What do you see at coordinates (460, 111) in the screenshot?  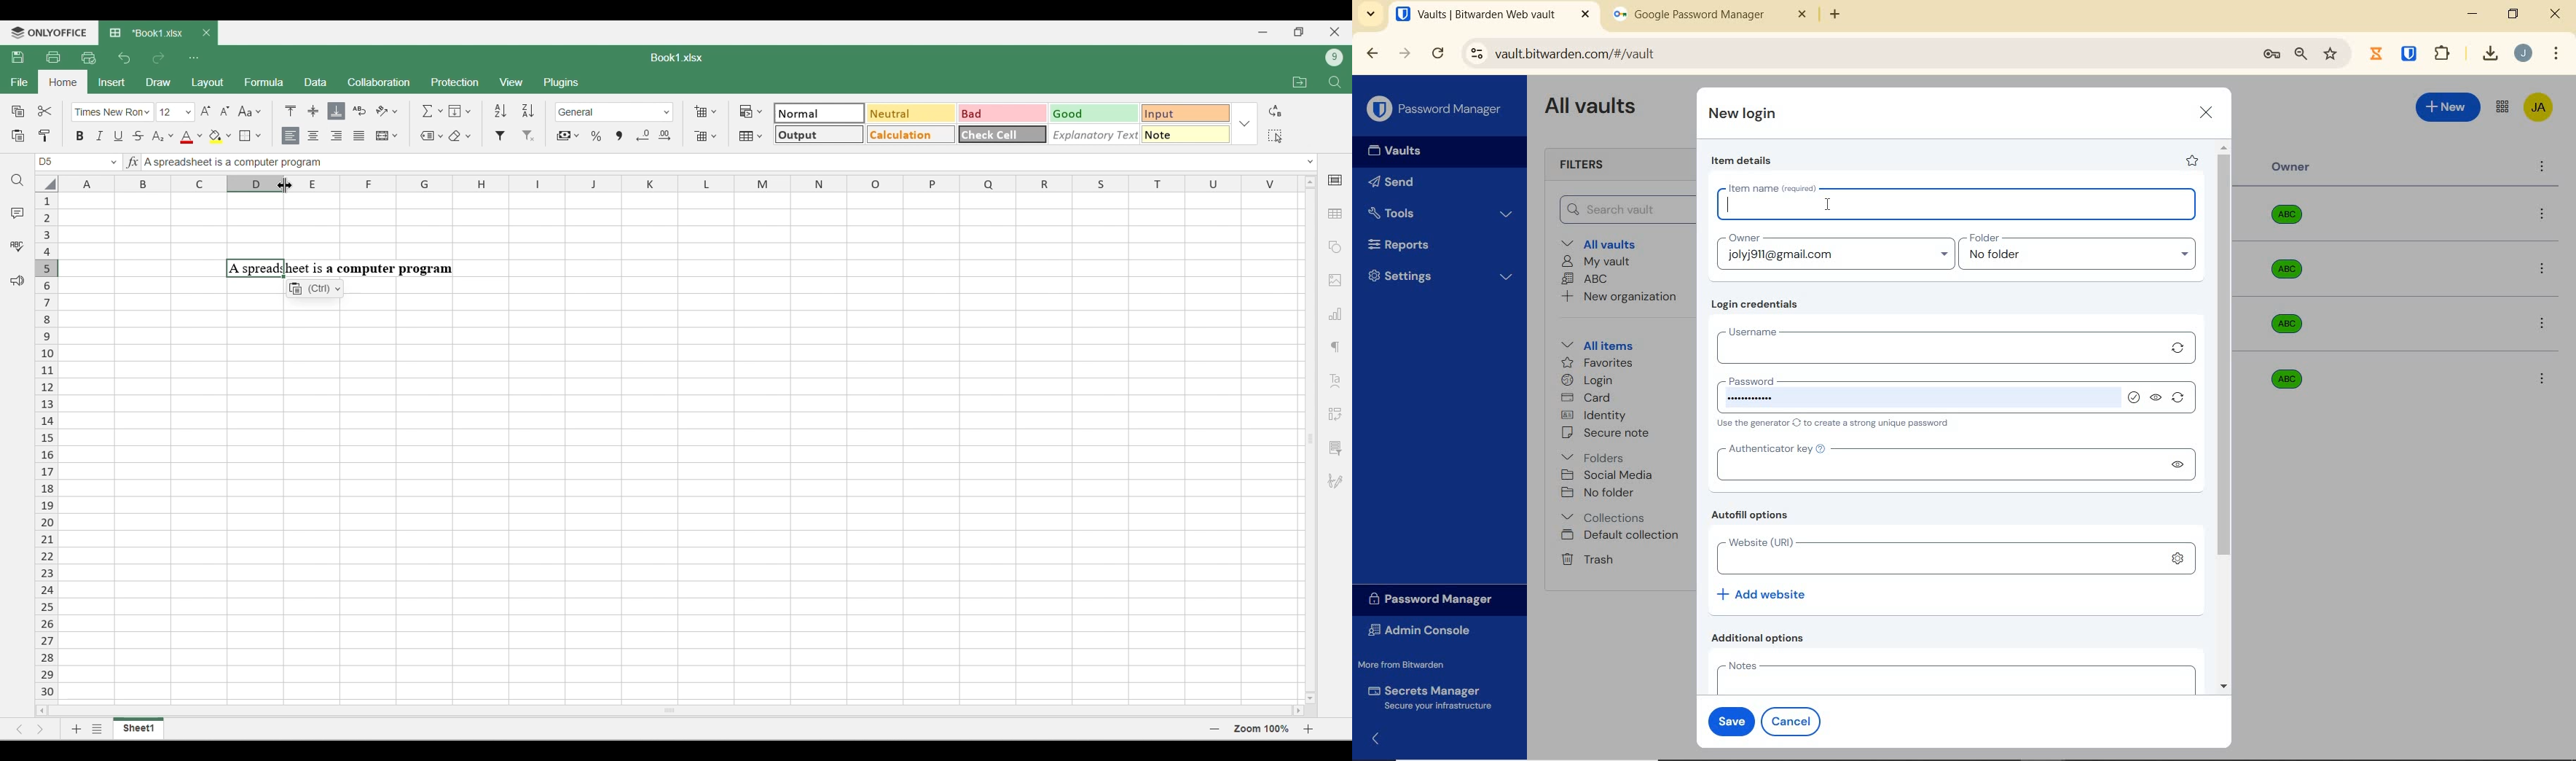 I see `Fill options` at bounding box center [460, 111].